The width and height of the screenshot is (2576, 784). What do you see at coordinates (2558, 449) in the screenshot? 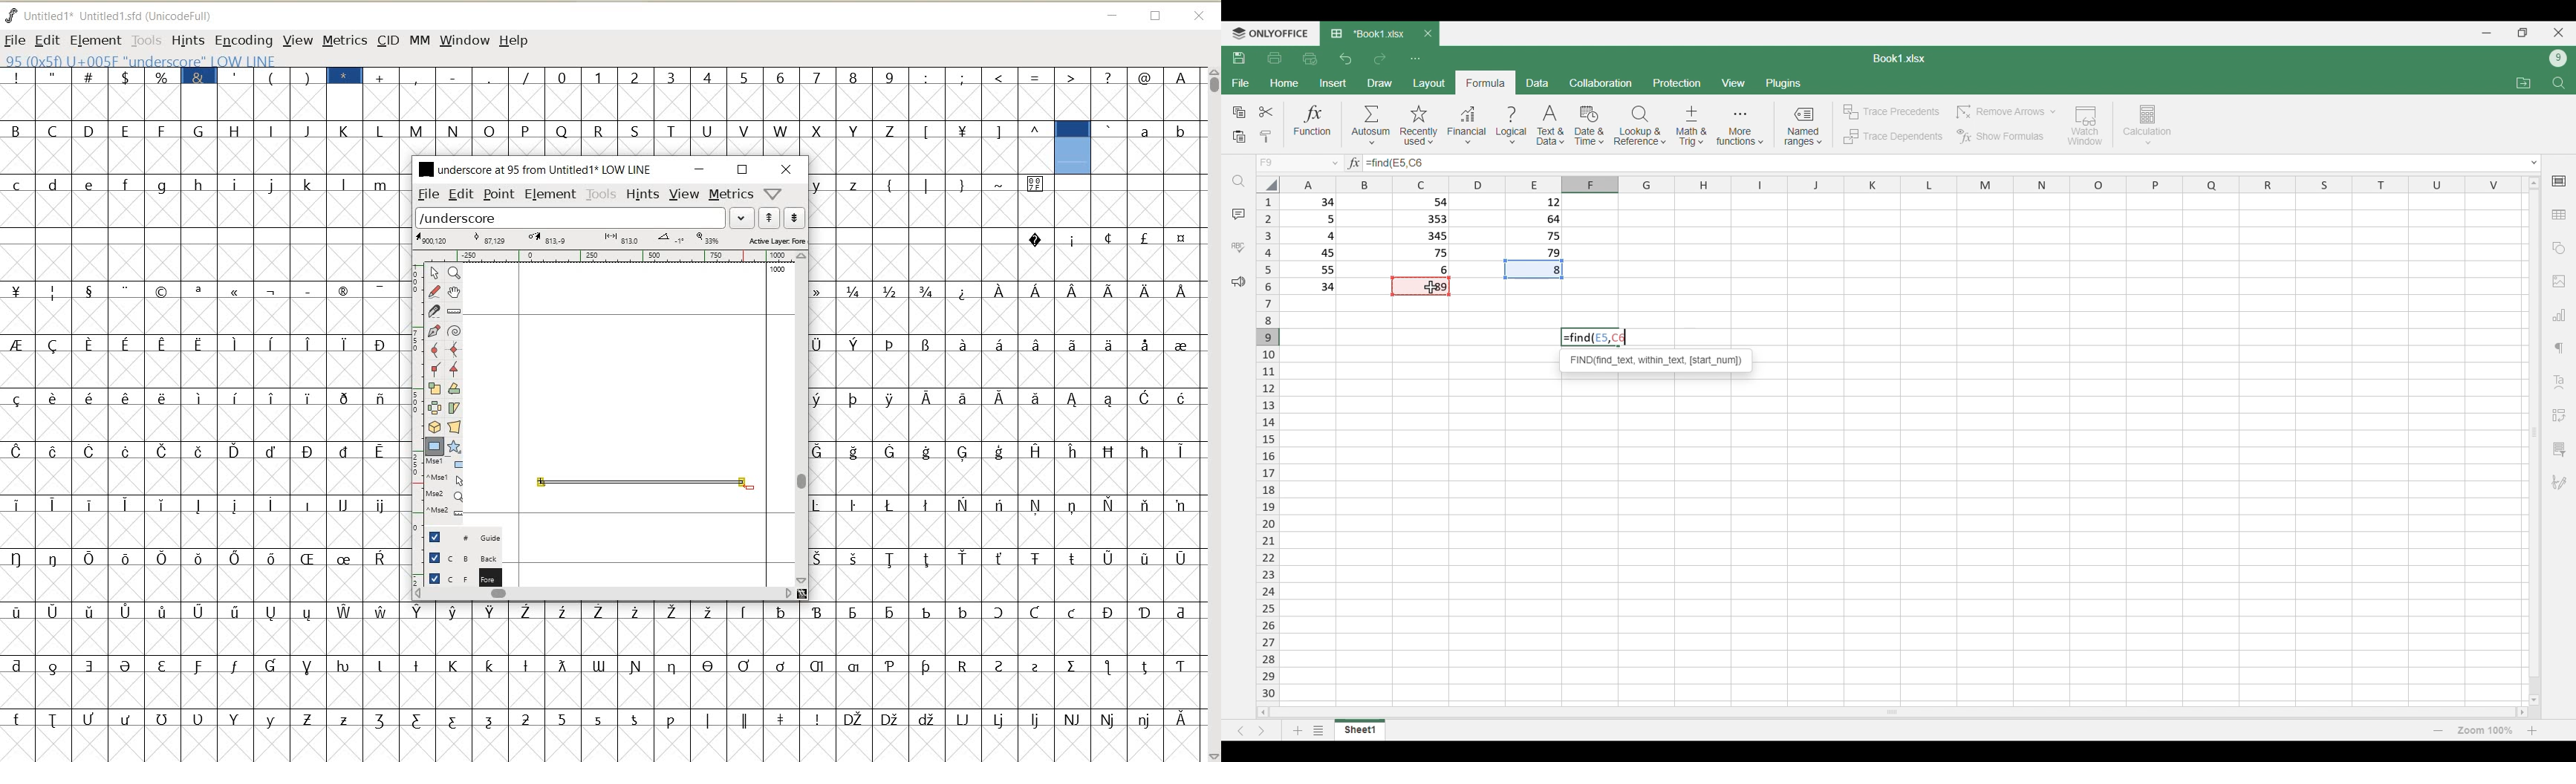
I see `Slicer` at bounding box center [2558, 449].